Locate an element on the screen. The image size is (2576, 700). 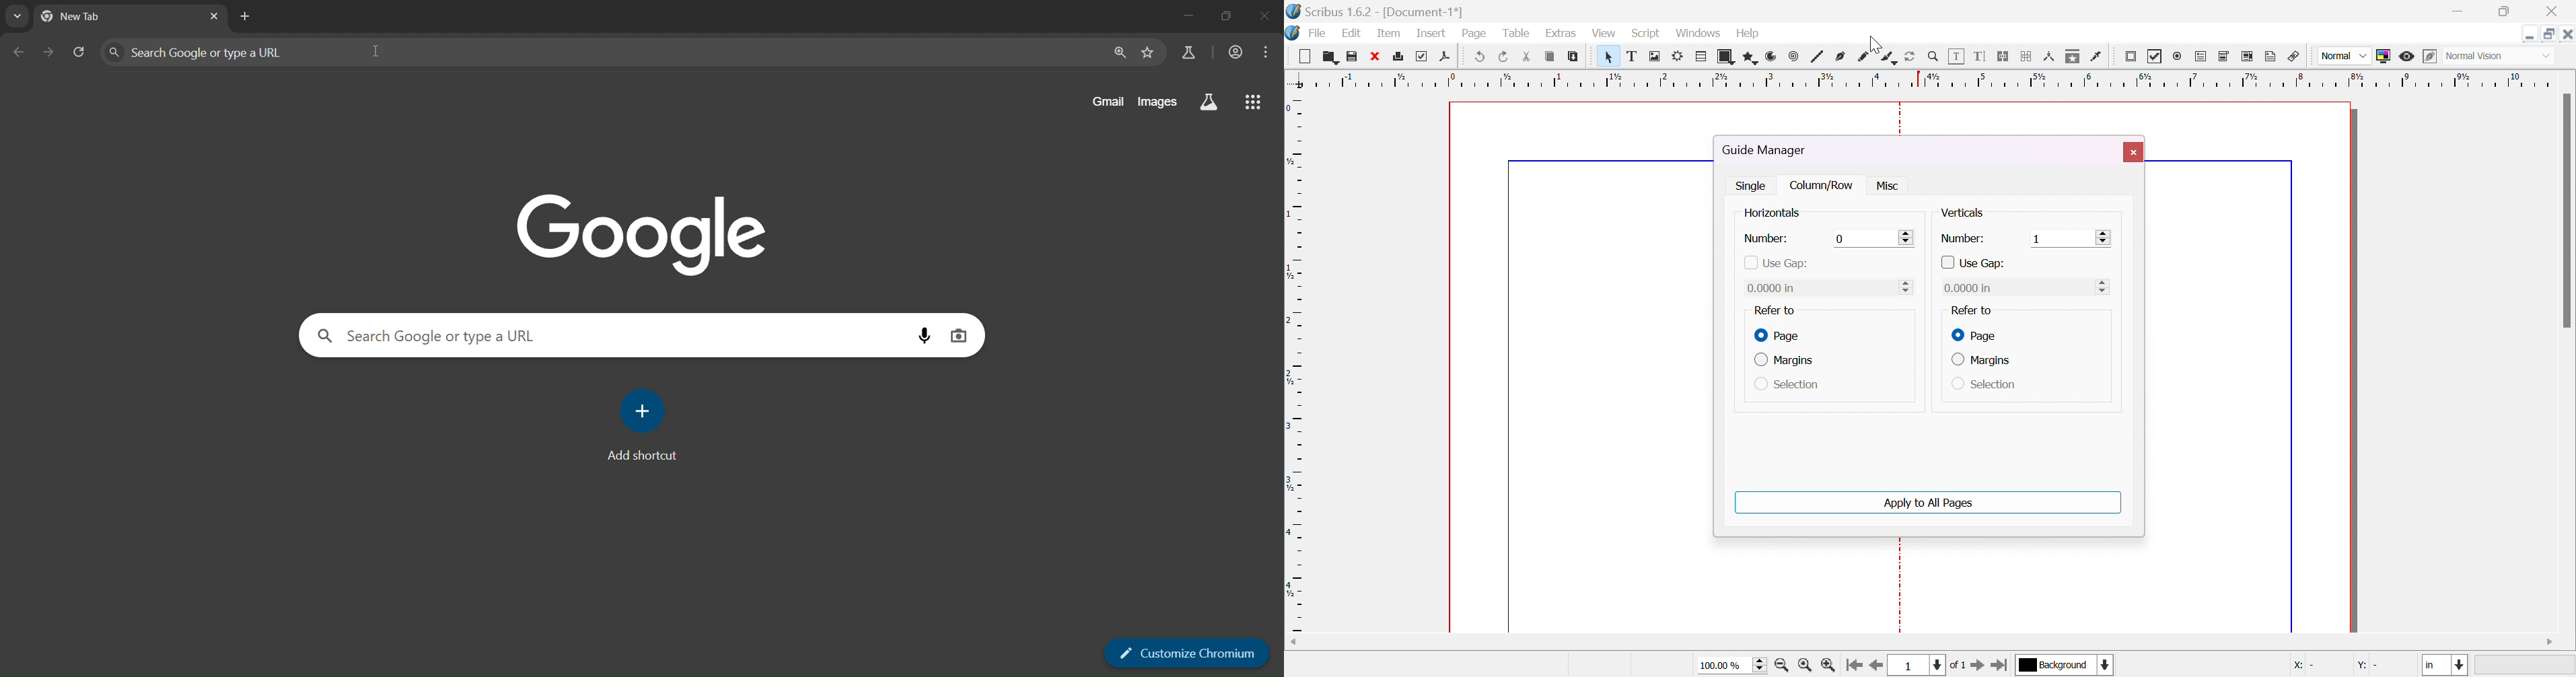
margins is located at coordinates (1981, 360).